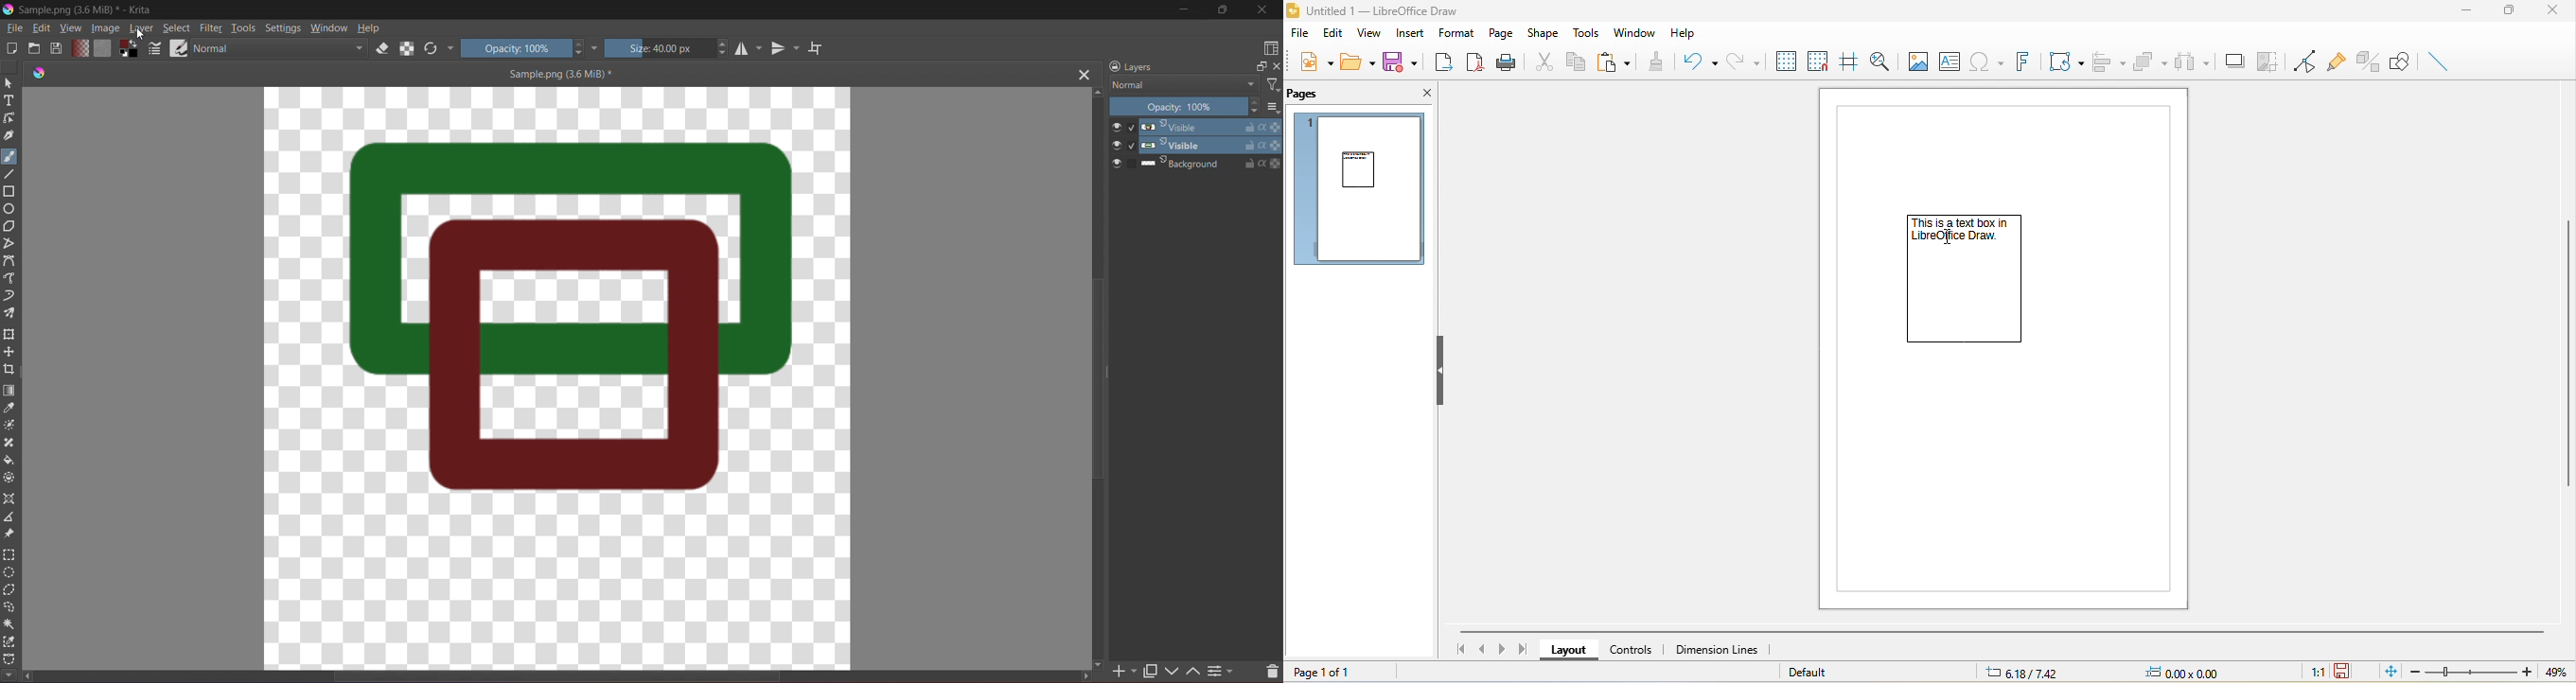 This screenshot has height=700, width=2576. I want to click on format, so click(1456, 35).